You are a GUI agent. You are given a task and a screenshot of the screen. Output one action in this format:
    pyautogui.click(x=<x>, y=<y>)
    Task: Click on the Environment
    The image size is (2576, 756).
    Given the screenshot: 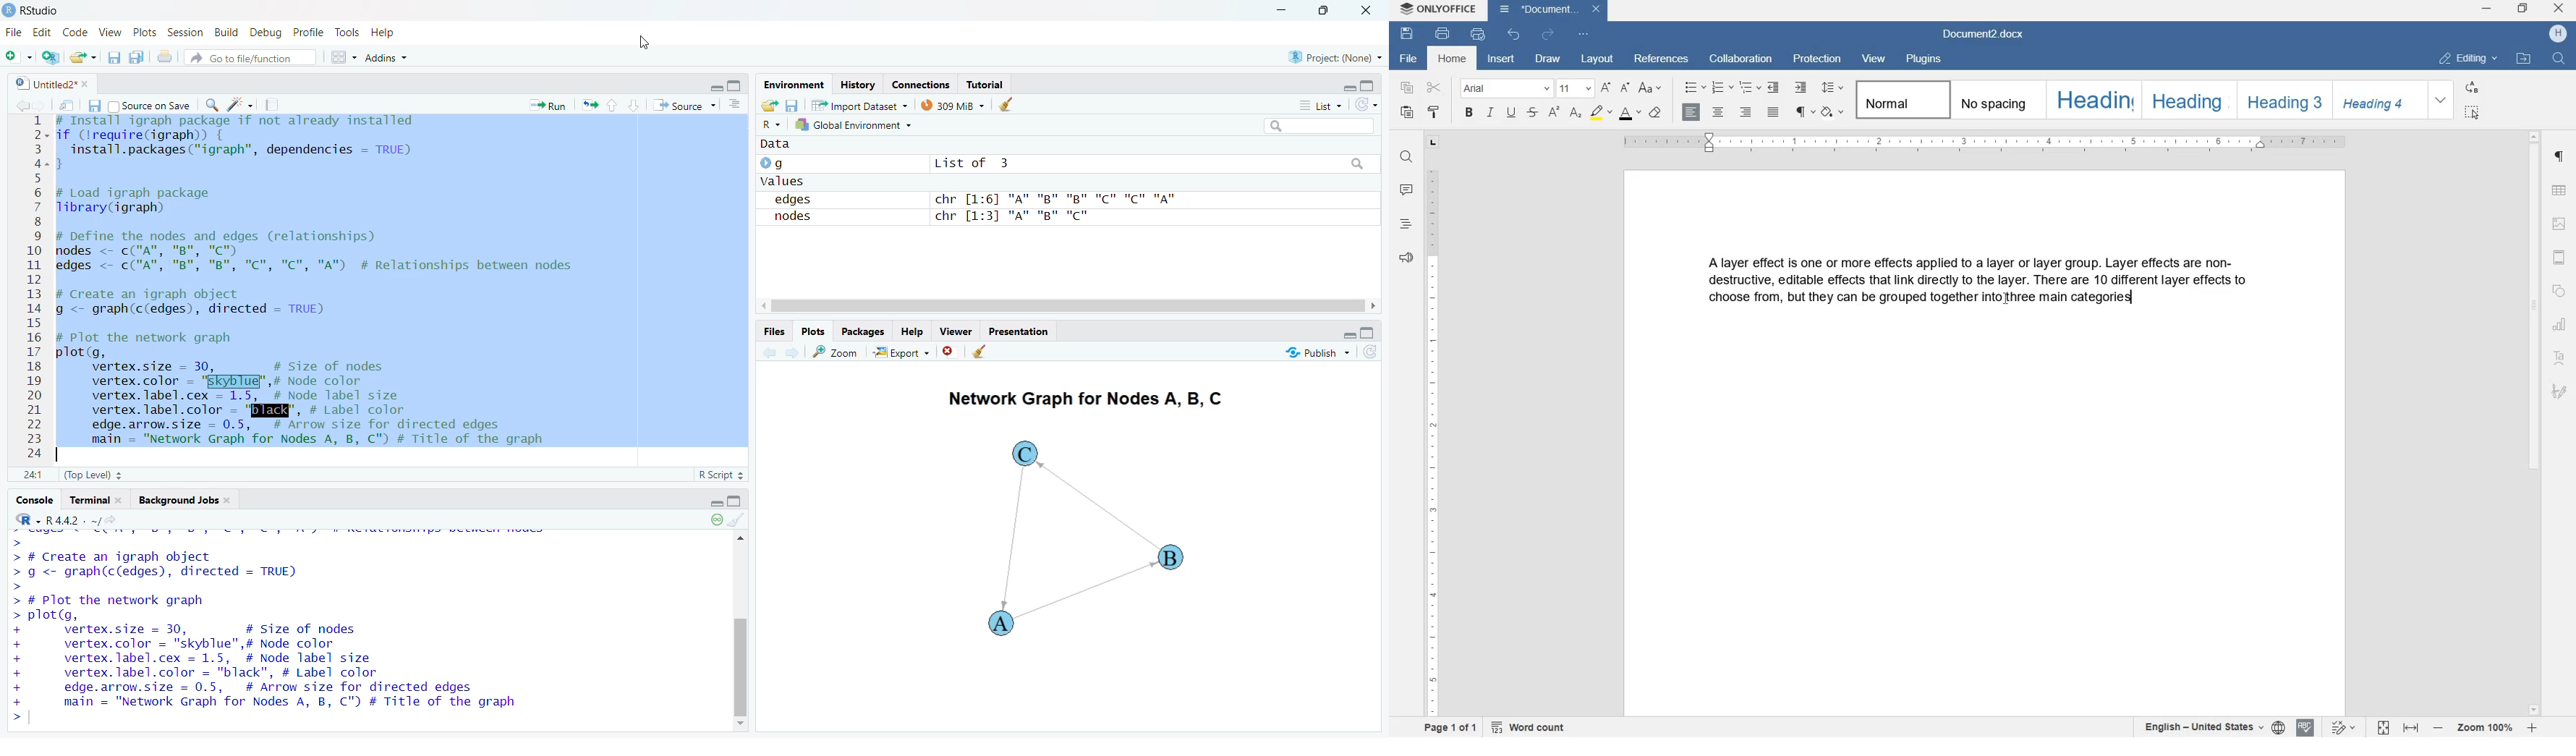 What is the action you would take?
    pyautogui.click(x=796, y=85)
    